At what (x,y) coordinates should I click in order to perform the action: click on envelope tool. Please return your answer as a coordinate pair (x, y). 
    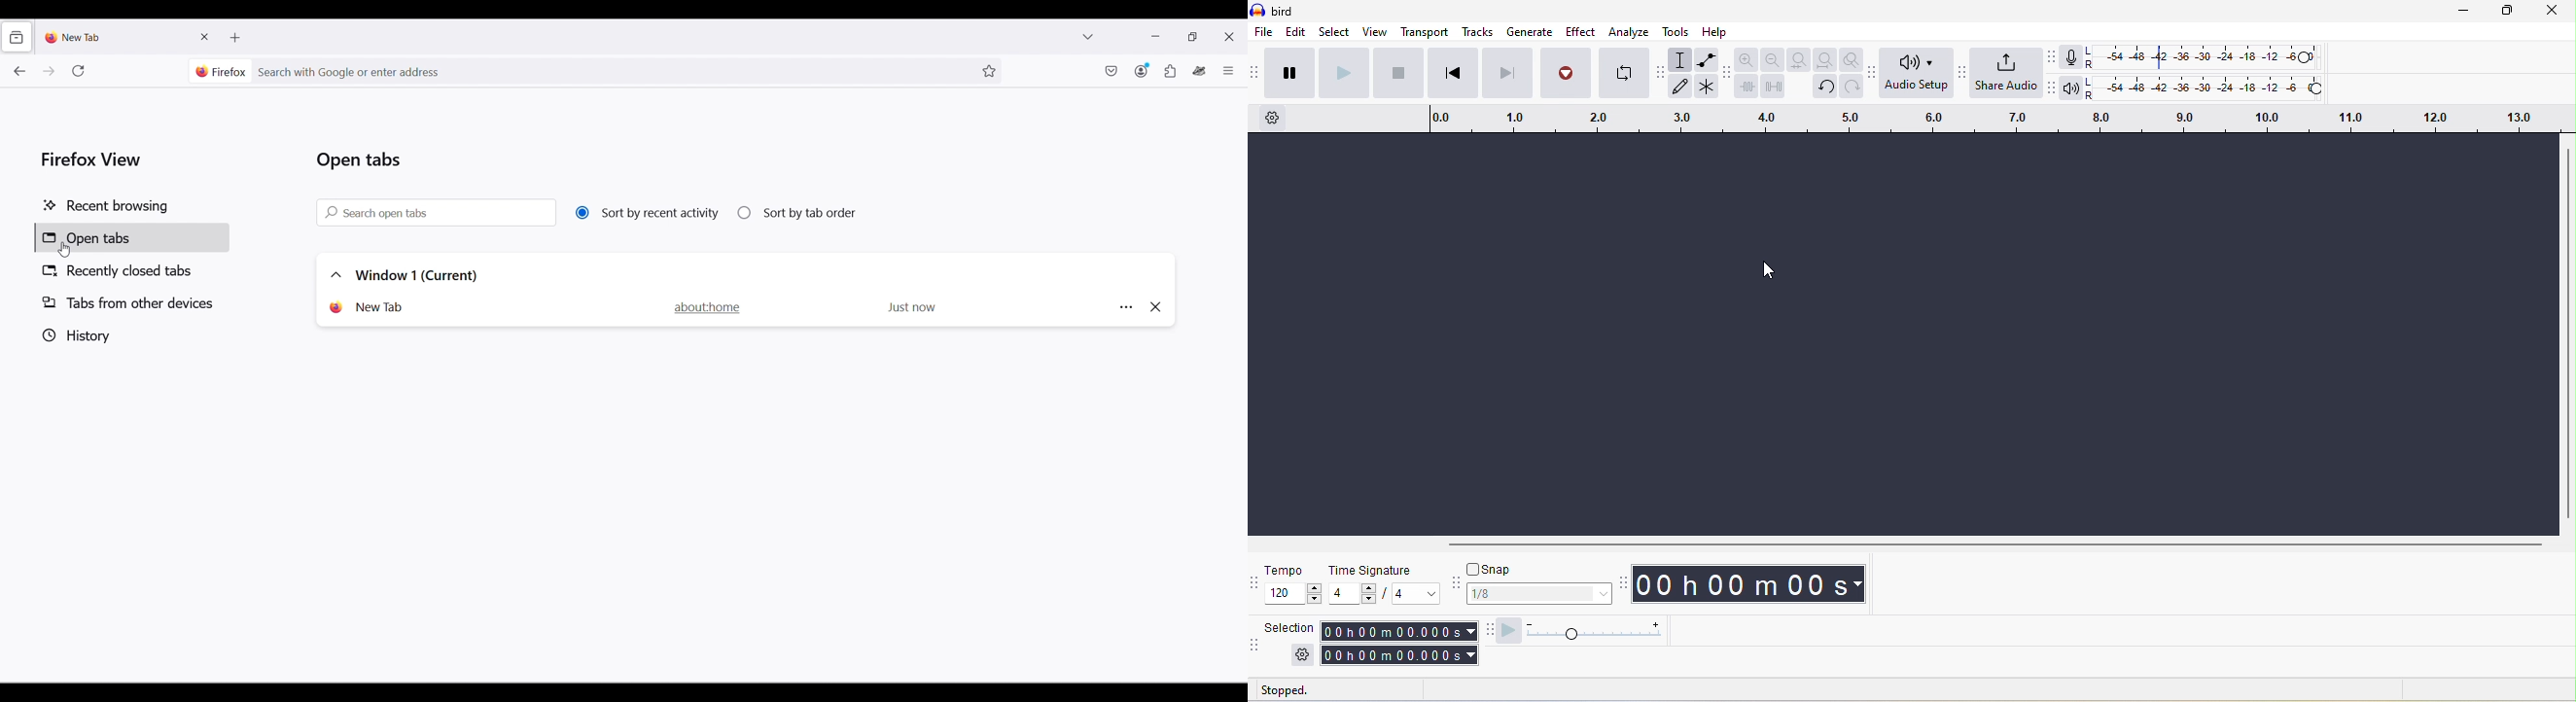
    Looking at the image, I should click on (1706, 60).